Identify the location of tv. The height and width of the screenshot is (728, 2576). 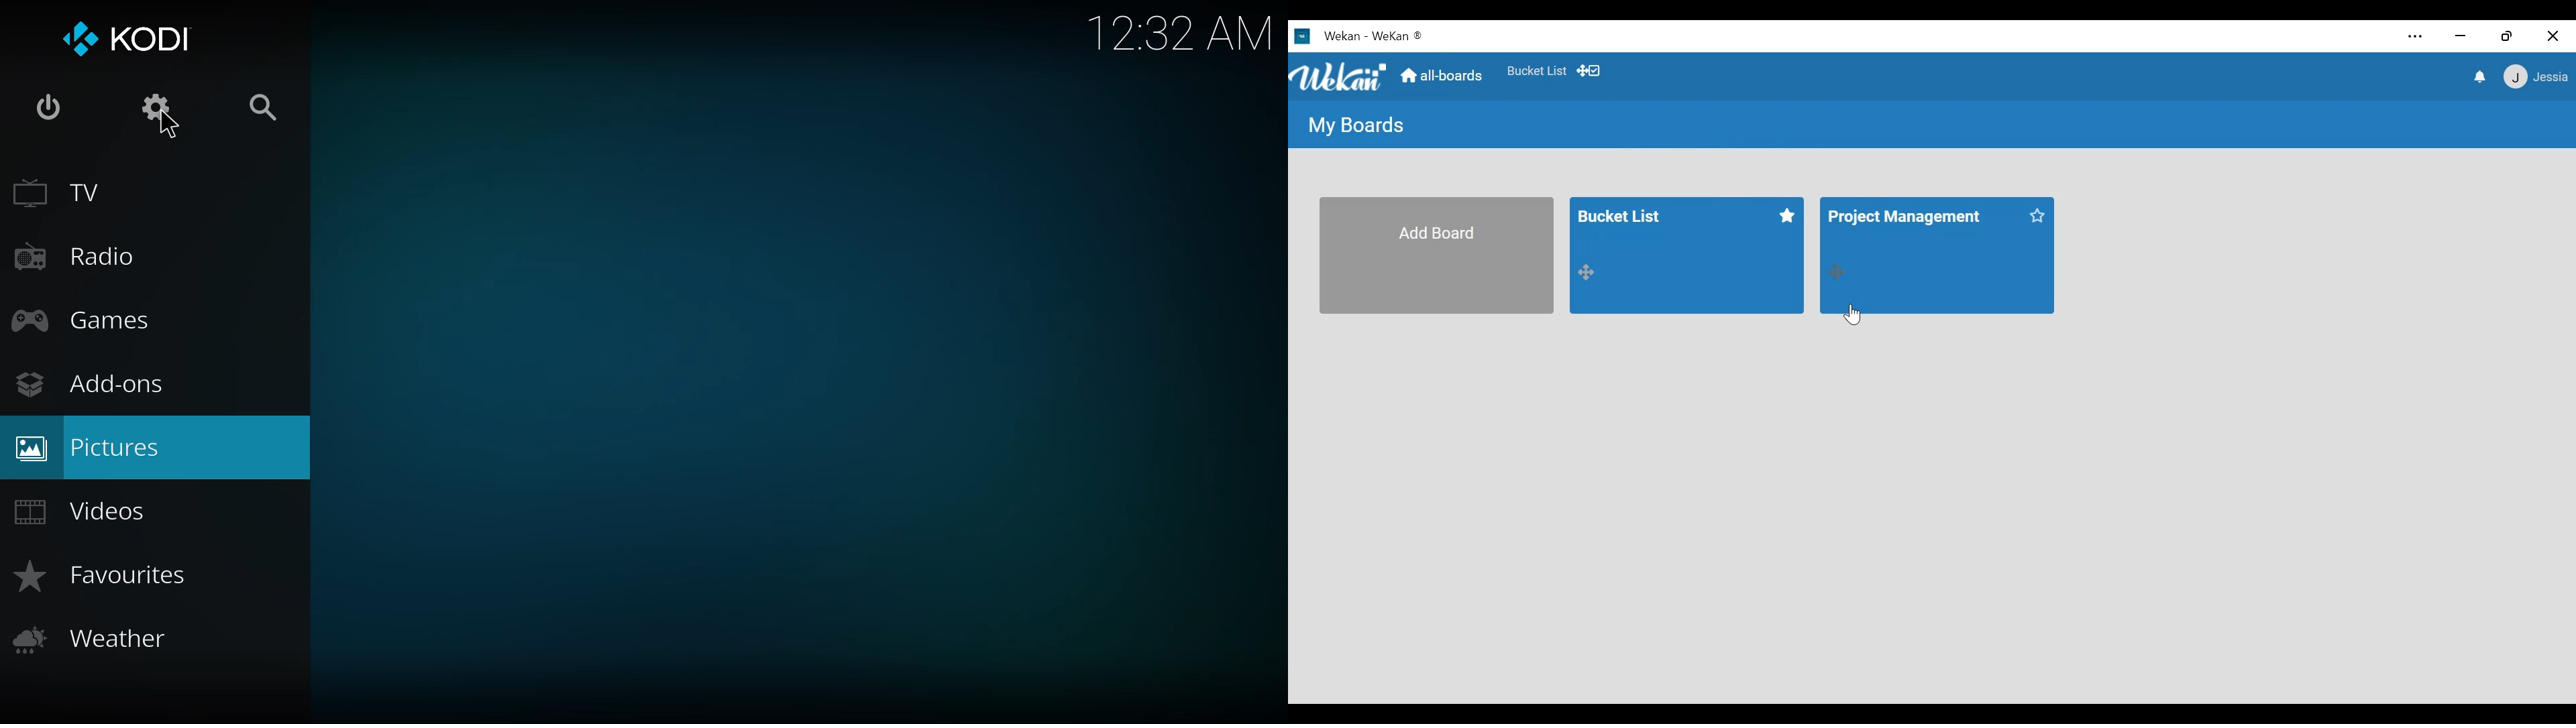
(57, 193).